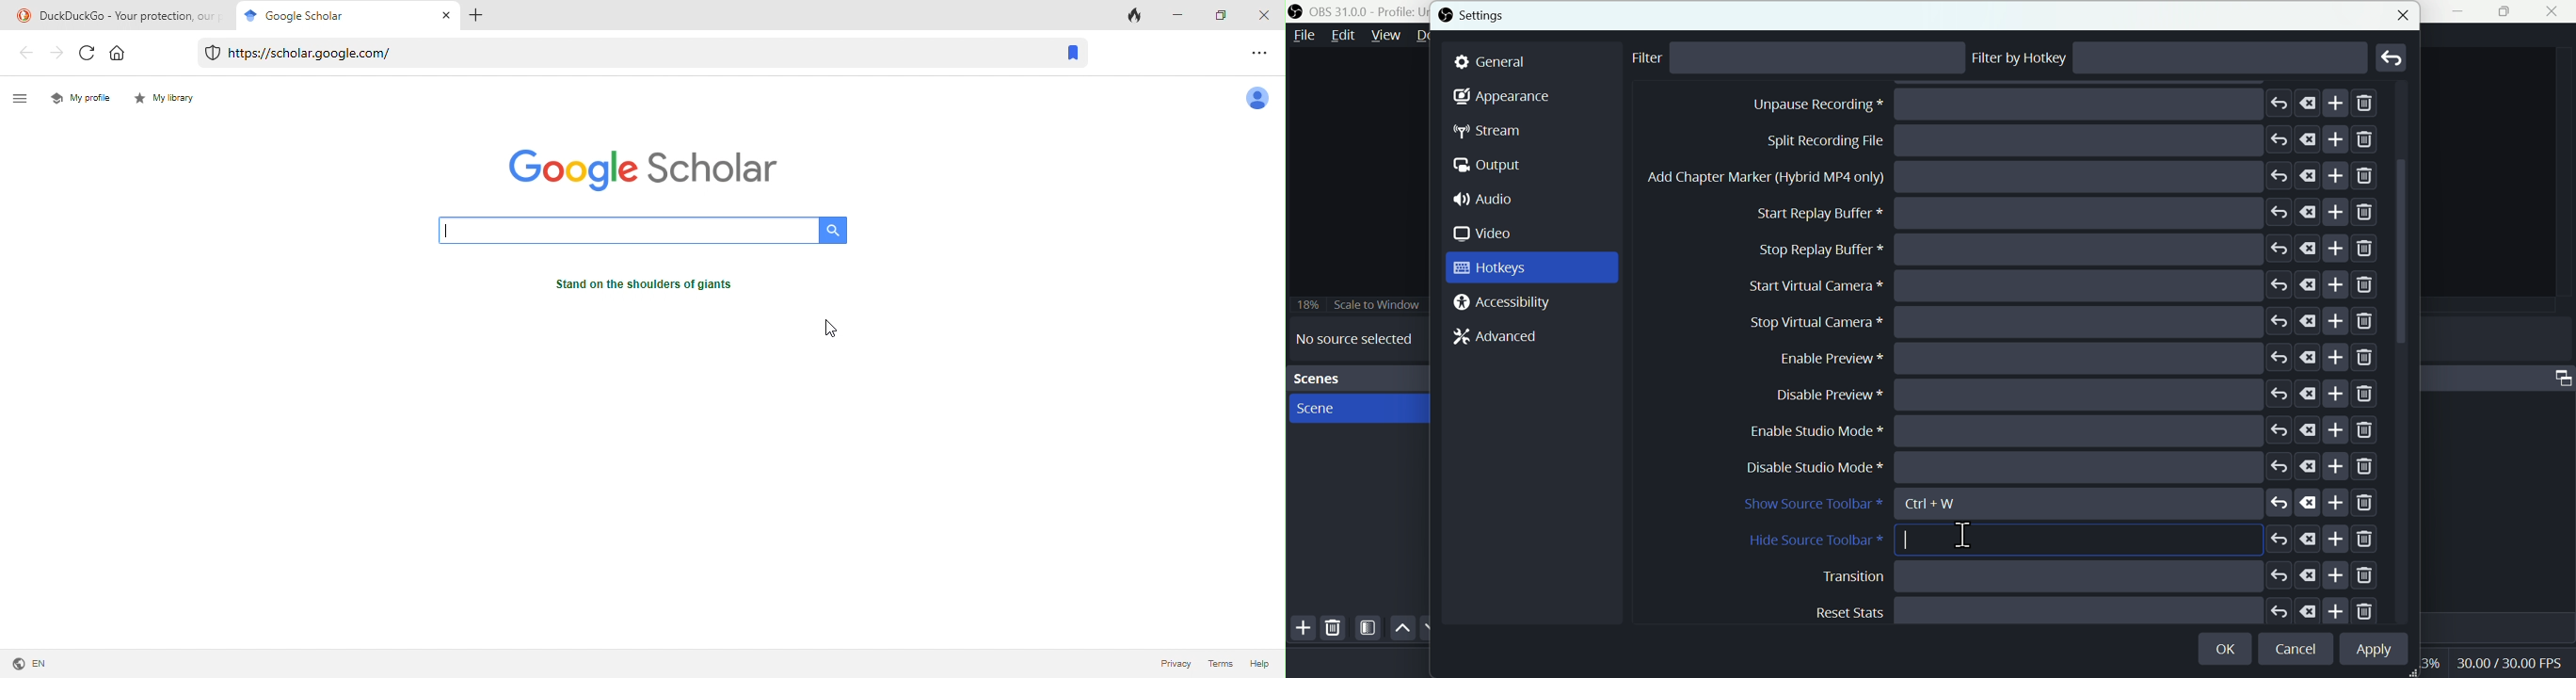  I want to click on Stream, so click(1499, 131).